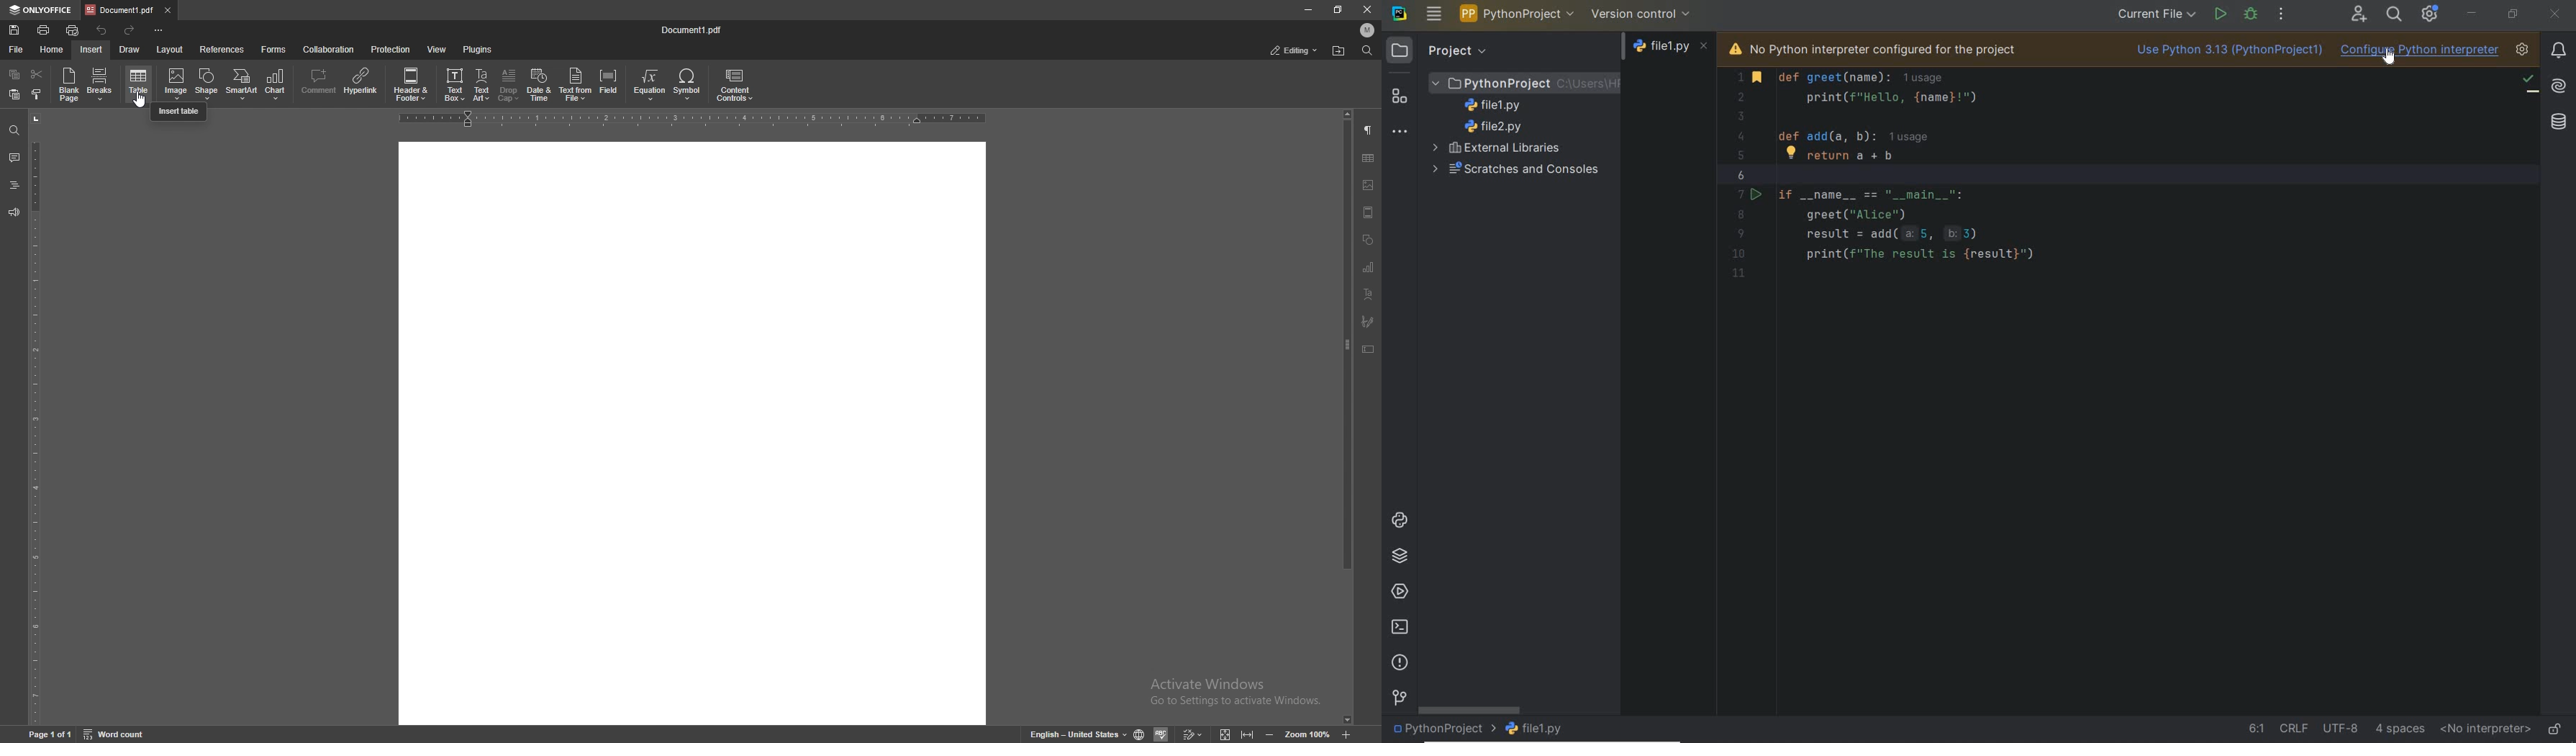 This screenshot has height=756, width=2576. What do you see at coordinates (1194, 734) in the screenshot?
I see `track changes` at bounding box center [1194, 734].